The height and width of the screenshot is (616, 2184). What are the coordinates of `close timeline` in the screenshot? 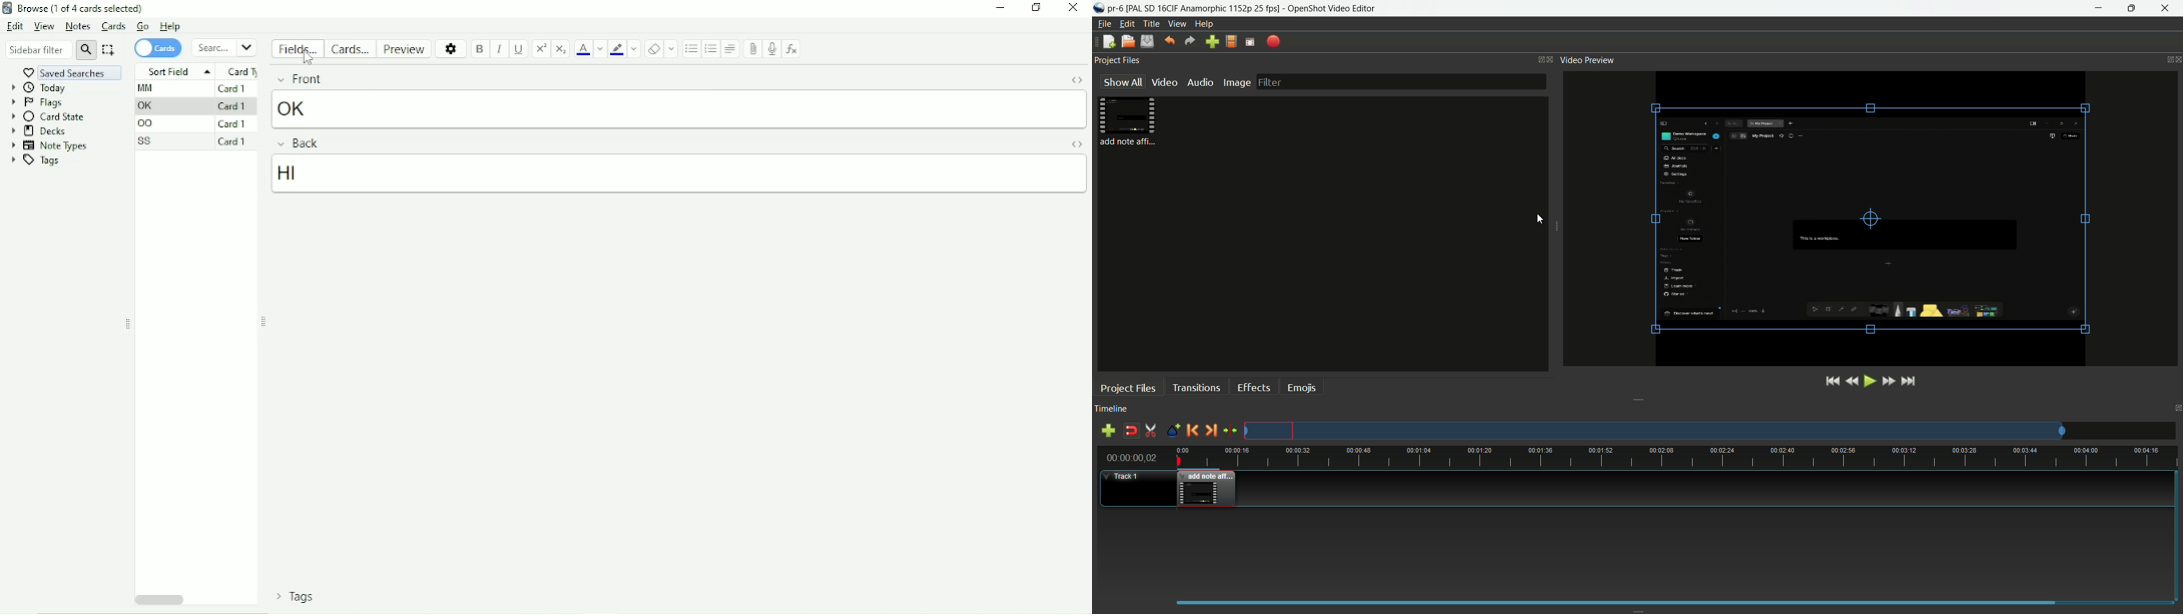 It's located at (2177, 409).